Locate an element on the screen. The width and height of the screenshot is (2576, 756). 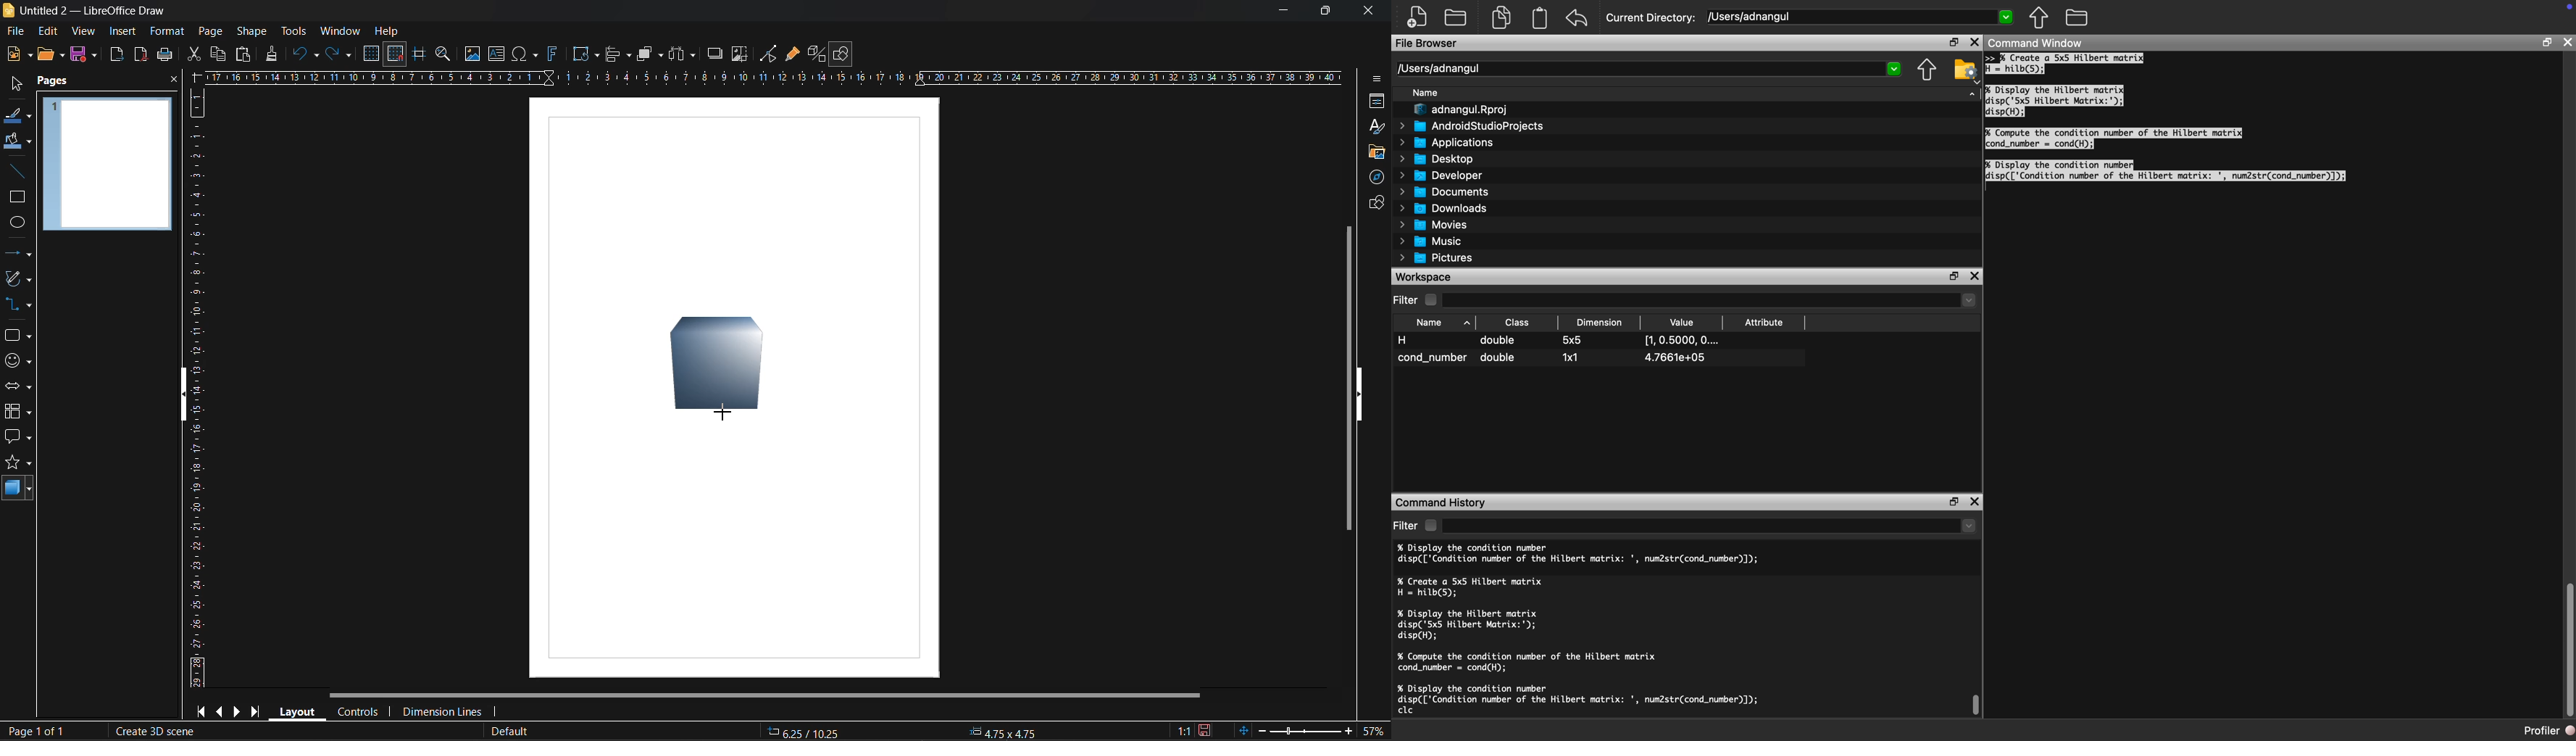
flowchart is located at coordinates (18, 412).